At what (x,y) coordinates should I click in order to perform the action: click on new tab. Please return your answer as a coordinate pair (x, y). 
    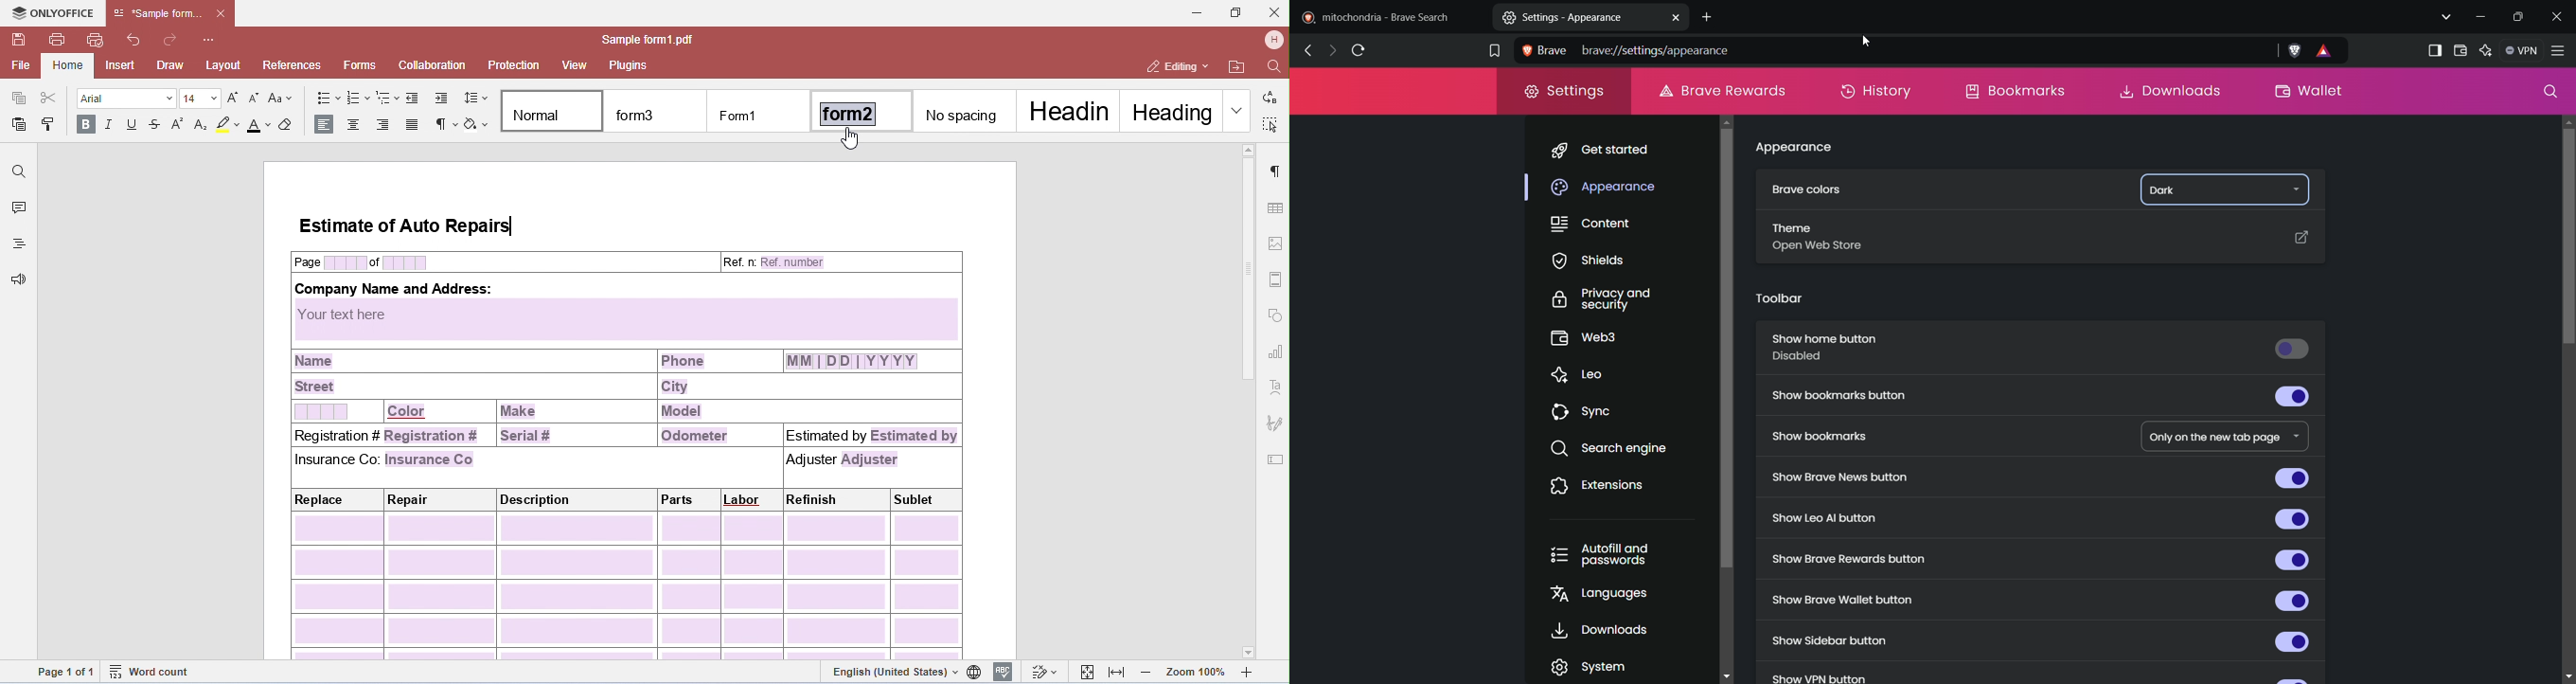
    Looking at the image, I should click on (1712, 15).